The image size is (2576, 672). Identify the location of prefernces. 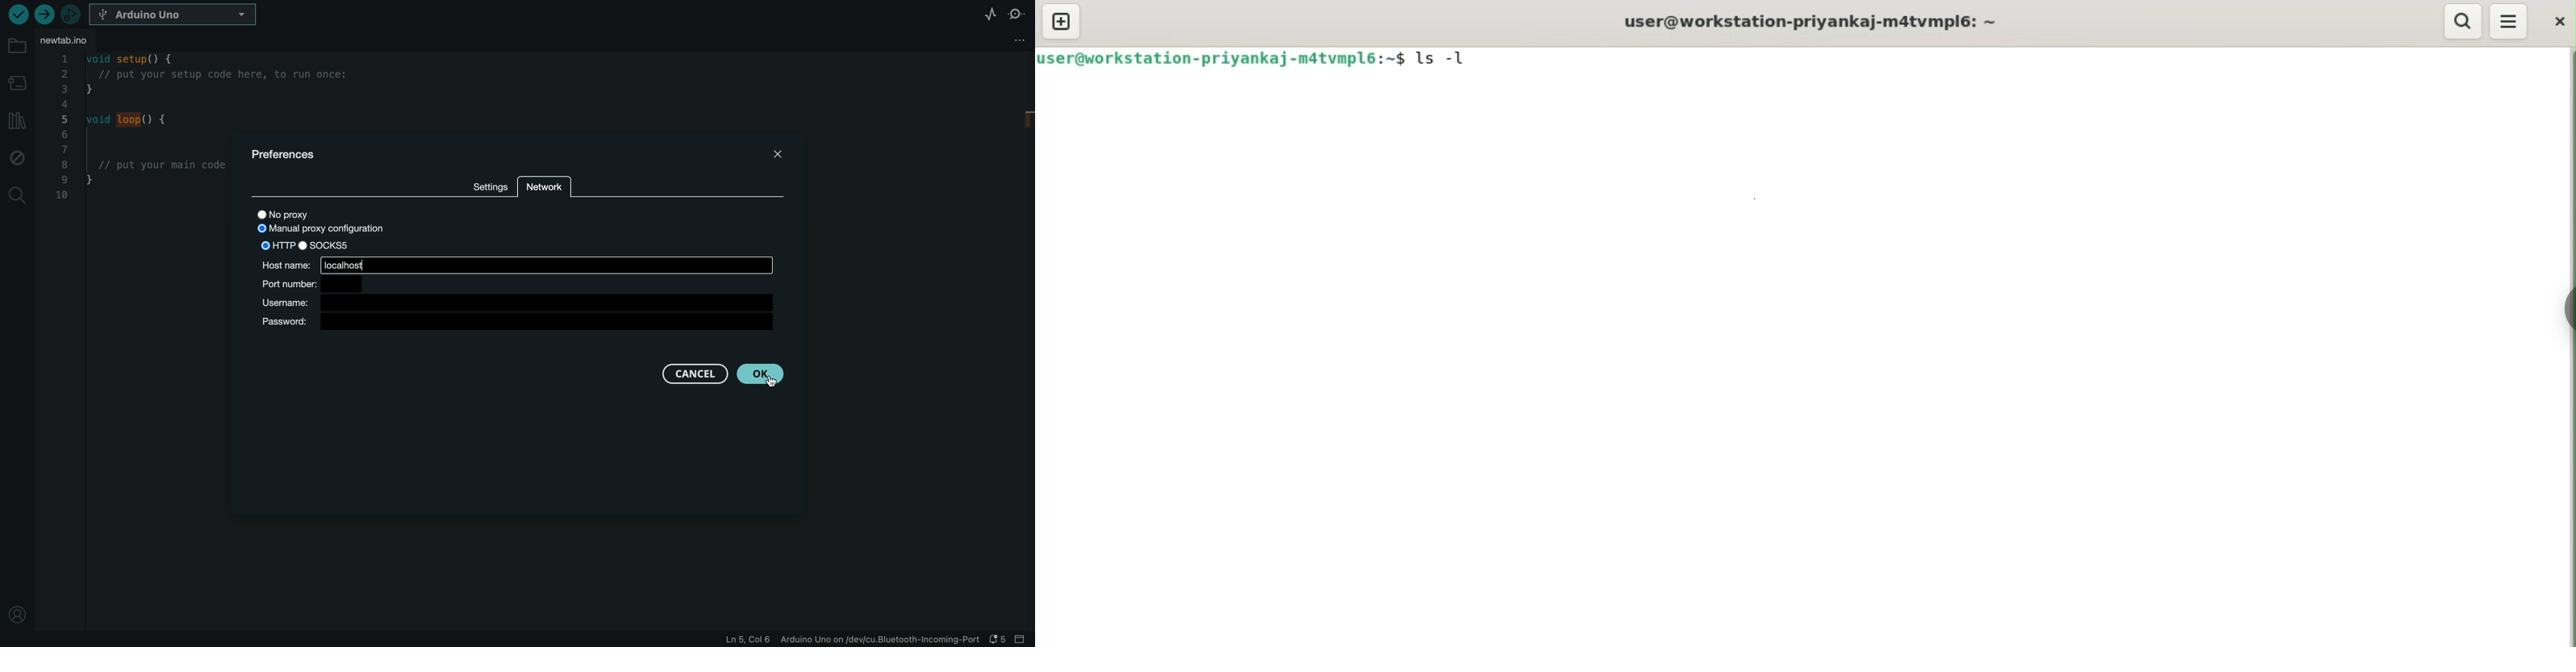
(288, 156).